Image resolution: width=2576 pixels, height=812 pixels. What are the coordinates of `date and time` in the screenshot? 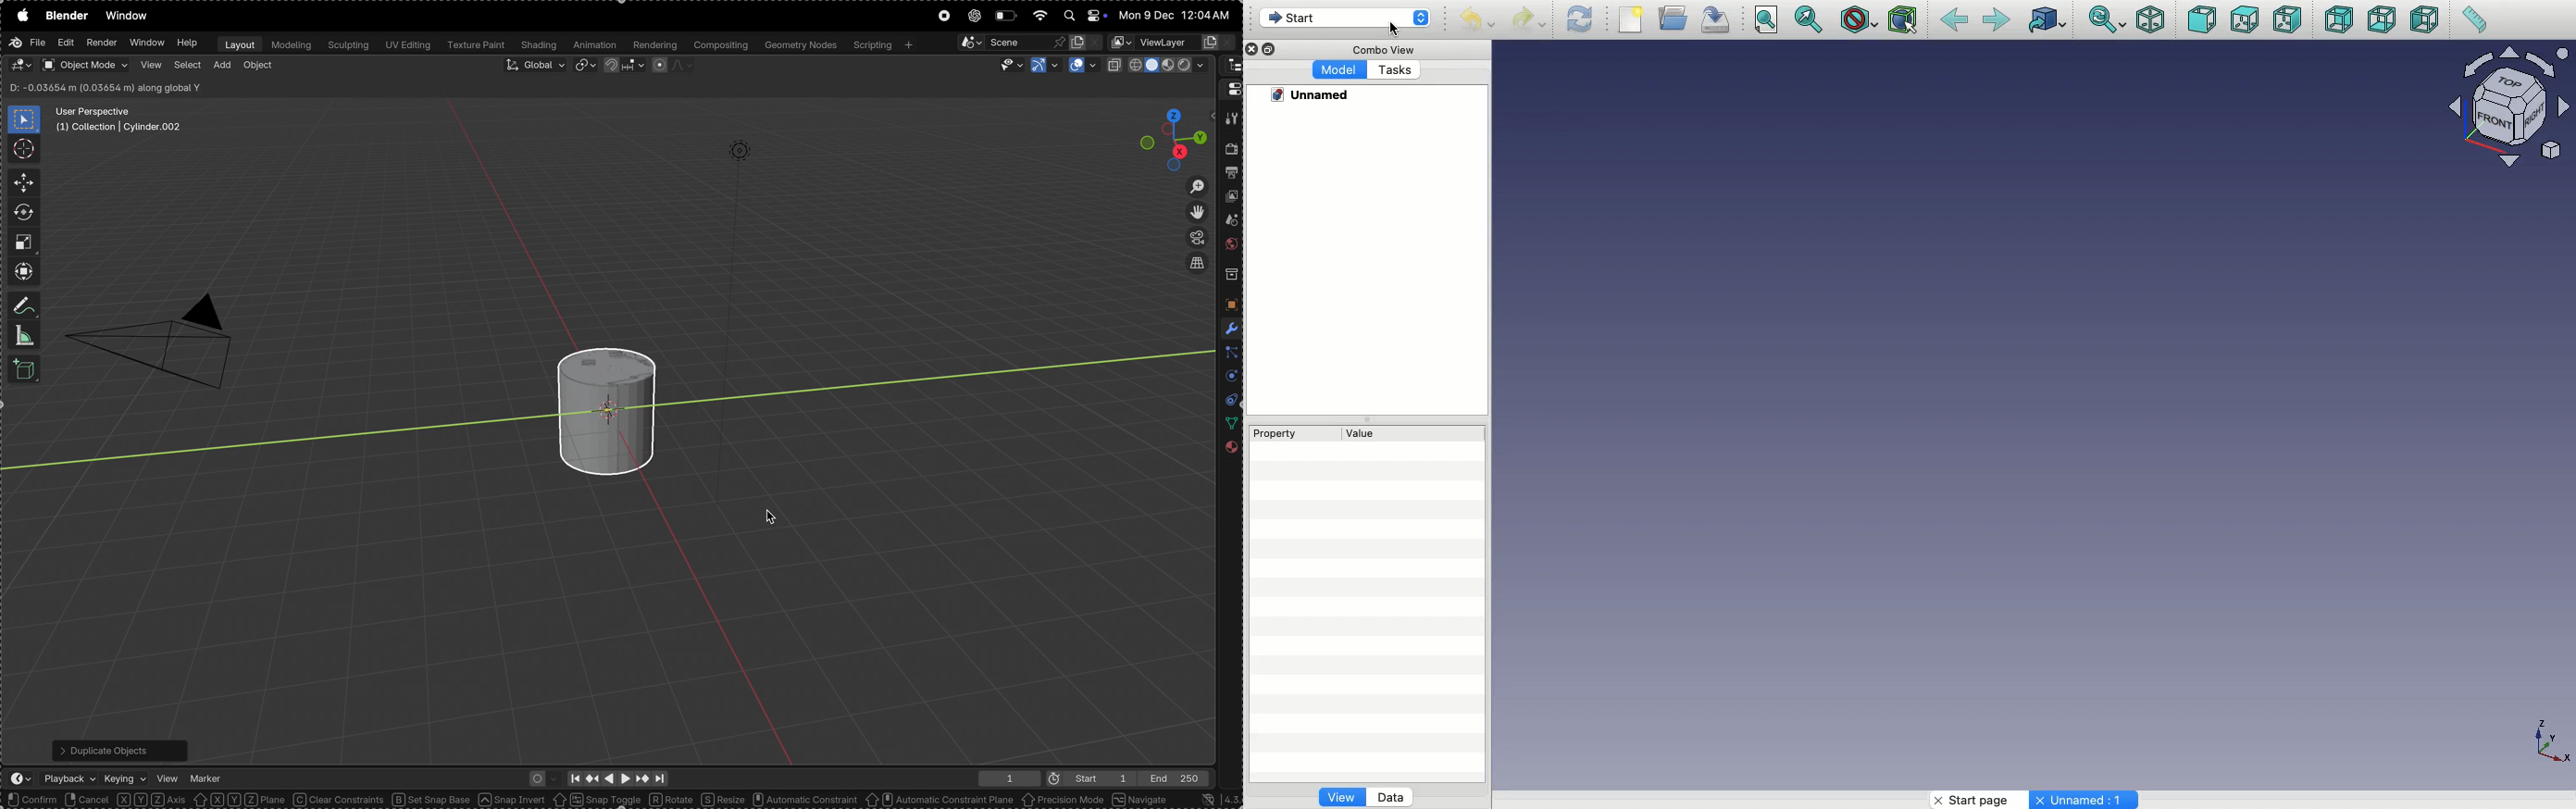 It's located at (1178, 15).